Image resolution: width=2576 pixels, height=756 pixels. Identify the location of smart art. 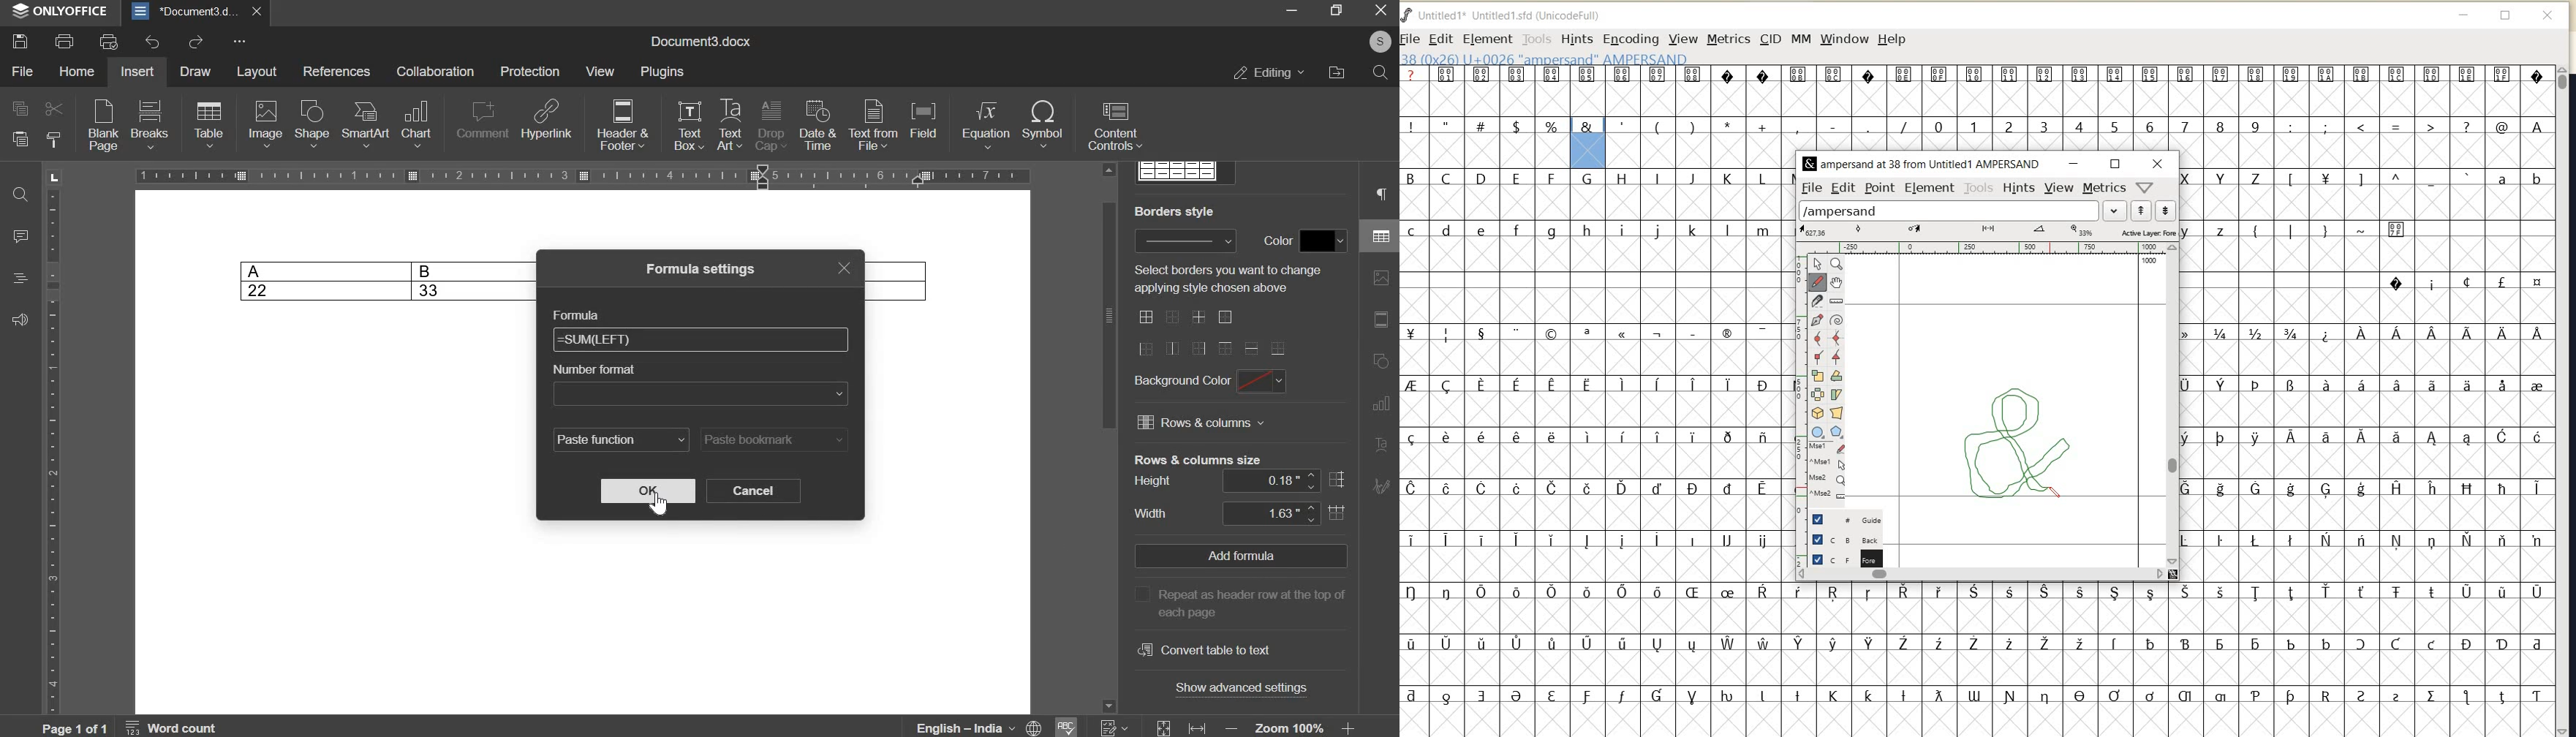
(365, 124).